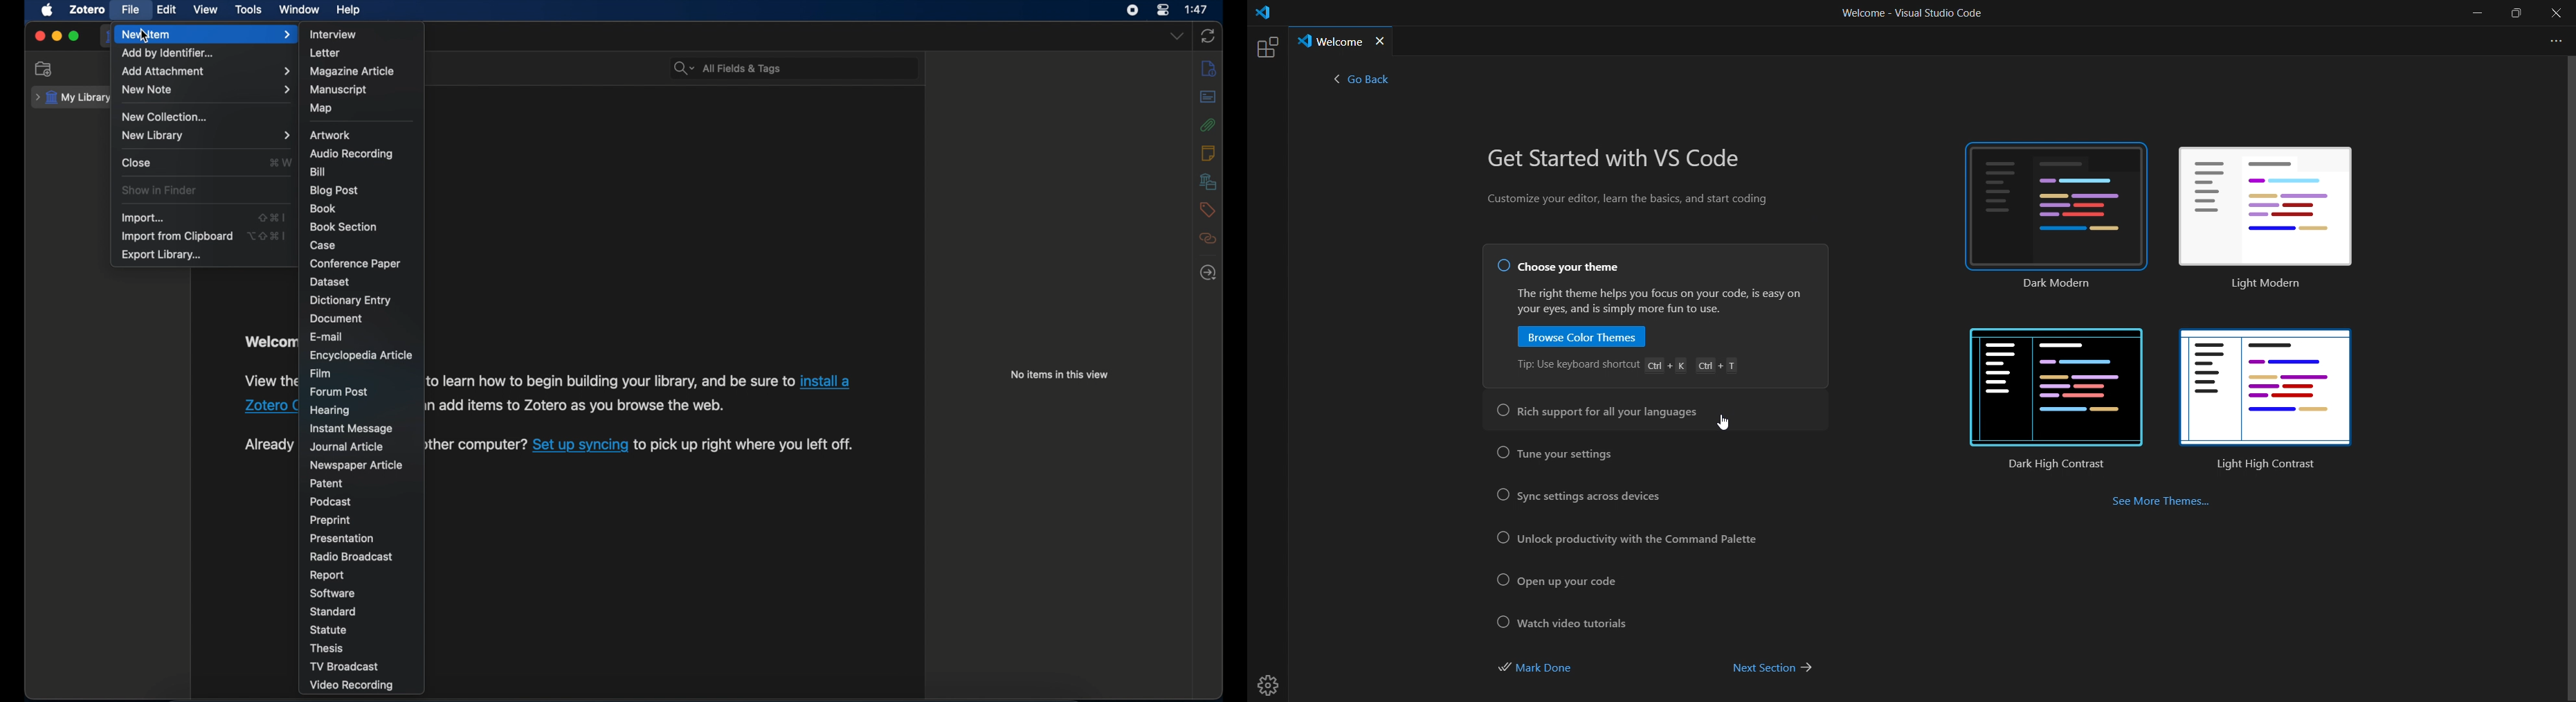 The image size is (2576, 728). What do you see at coordinates (1209, 239) in the screenshot?
I see `related` at bounding box center [1209, 239].